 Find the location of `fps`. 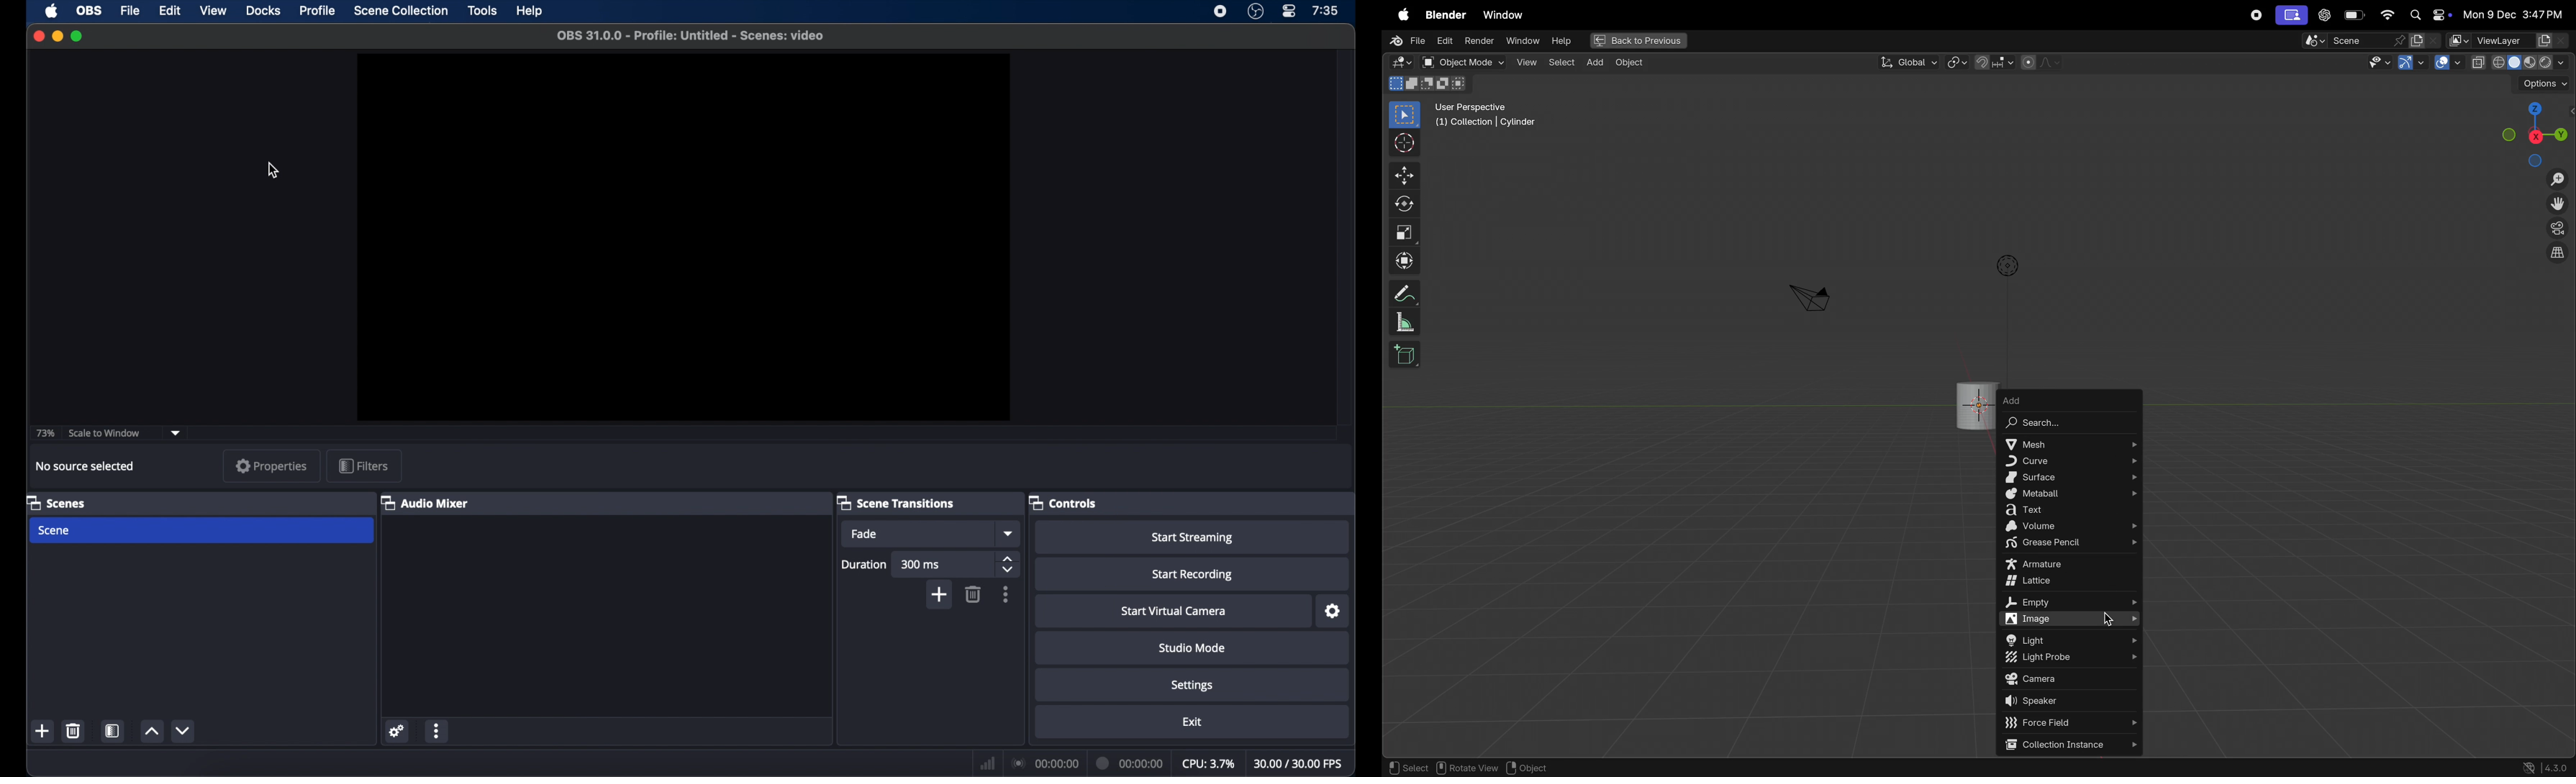

fps is located at coordinates (1300, 764).